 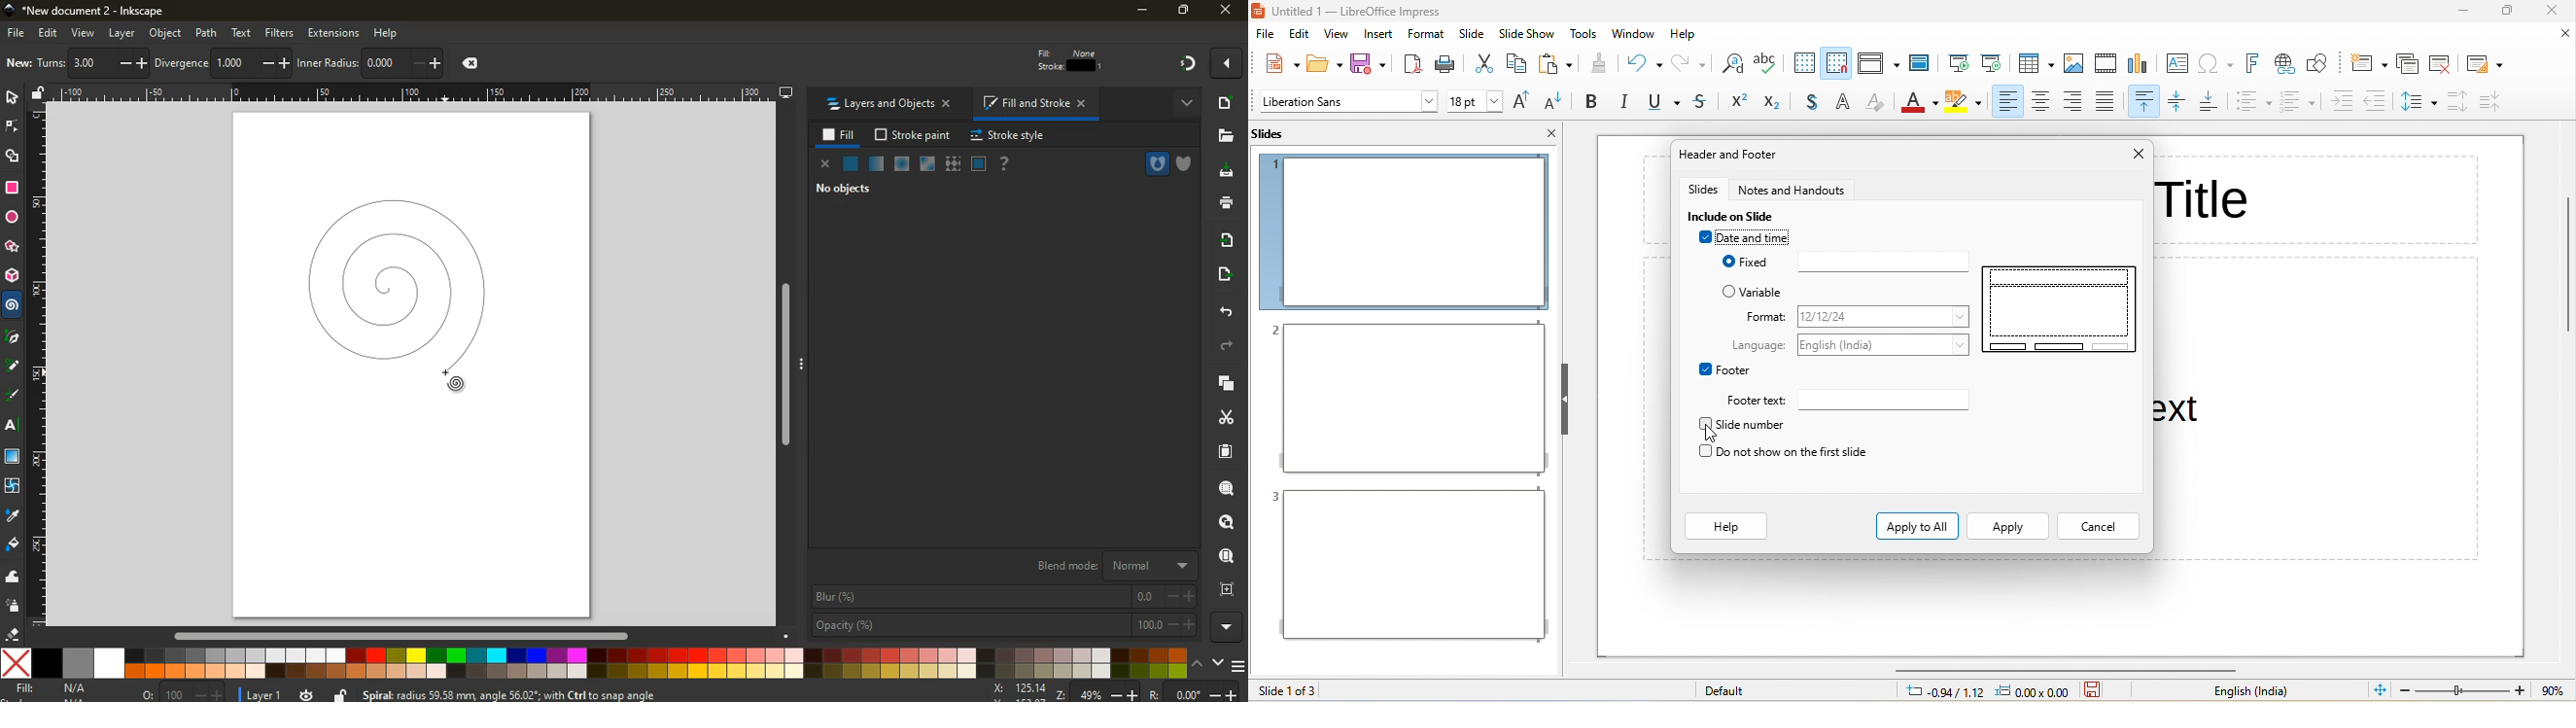 I want to click on unordered list, so click(x=2253, y=104).